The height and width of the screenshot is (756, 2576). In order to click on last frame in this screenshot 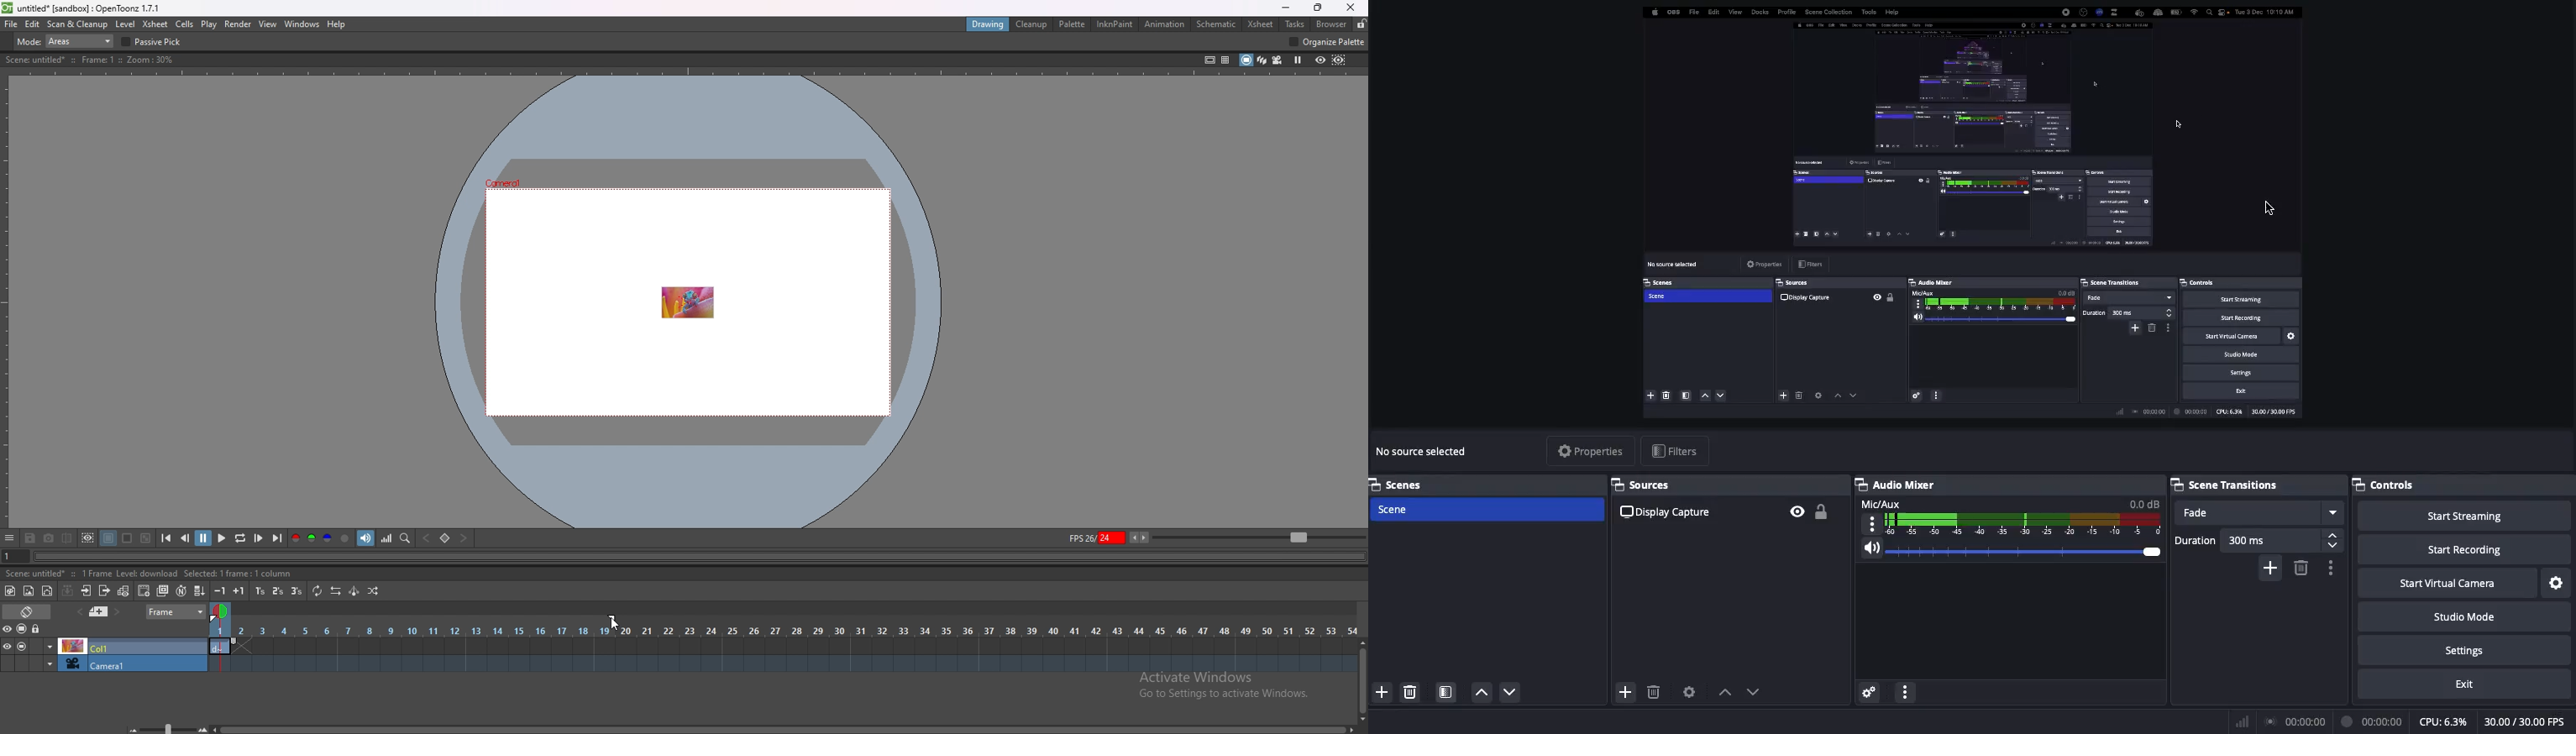, I will do `click(277, 538)`.